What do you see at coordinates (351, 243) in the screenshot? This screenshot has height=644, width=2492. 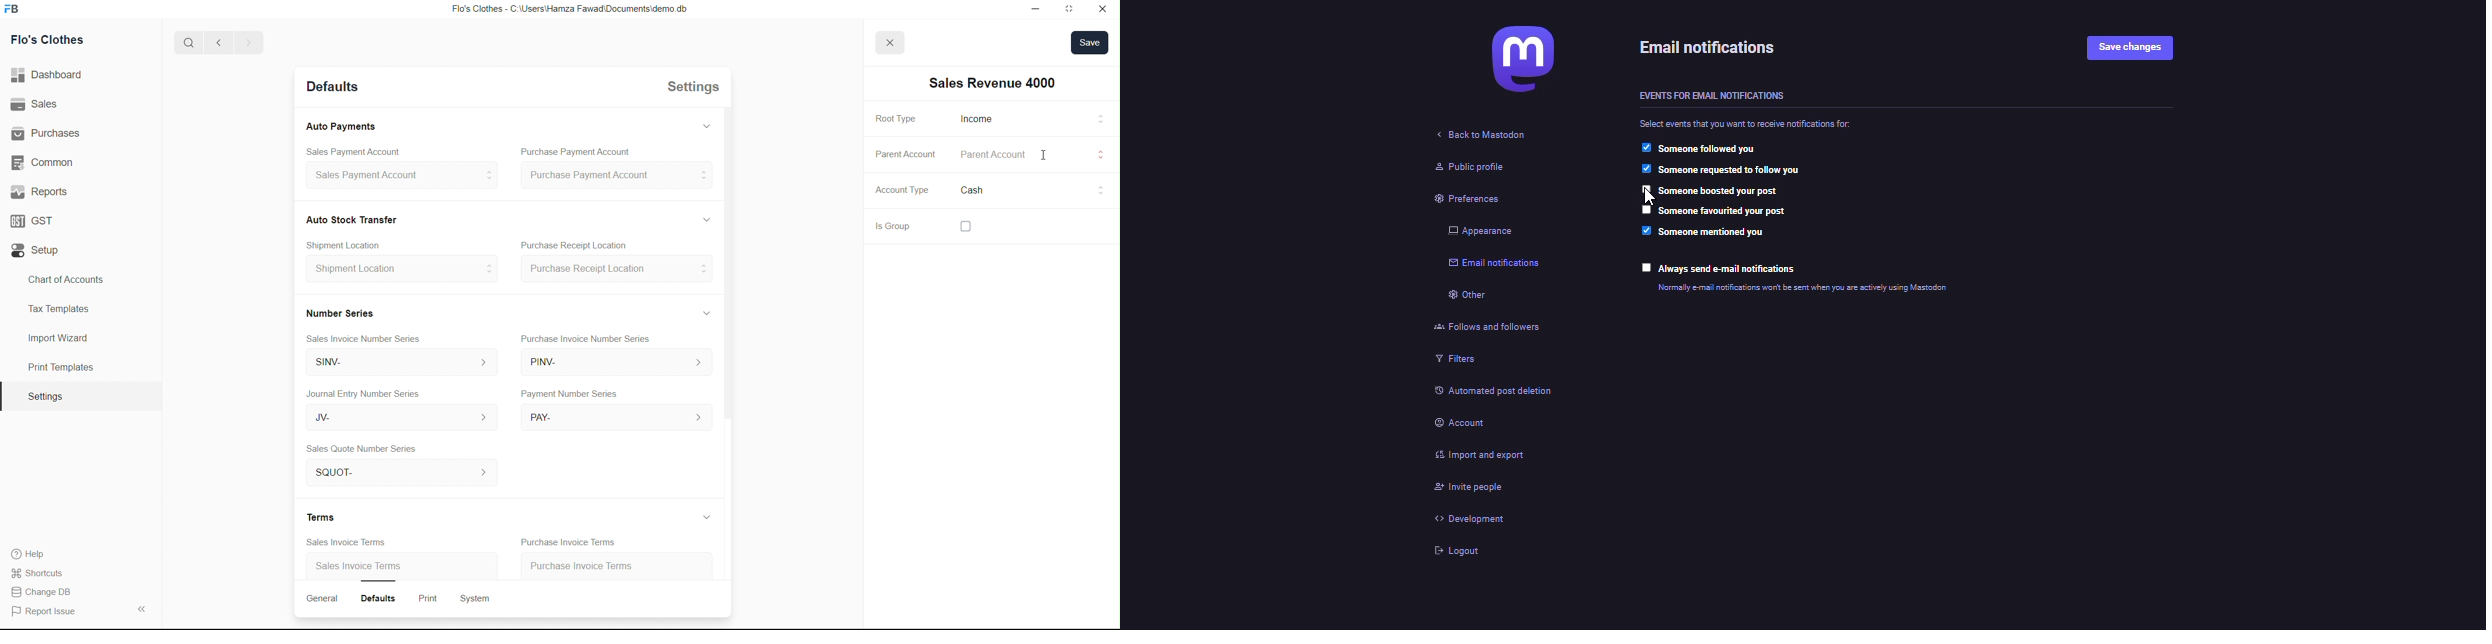 I see `Create` at bounding box center [351, 243].